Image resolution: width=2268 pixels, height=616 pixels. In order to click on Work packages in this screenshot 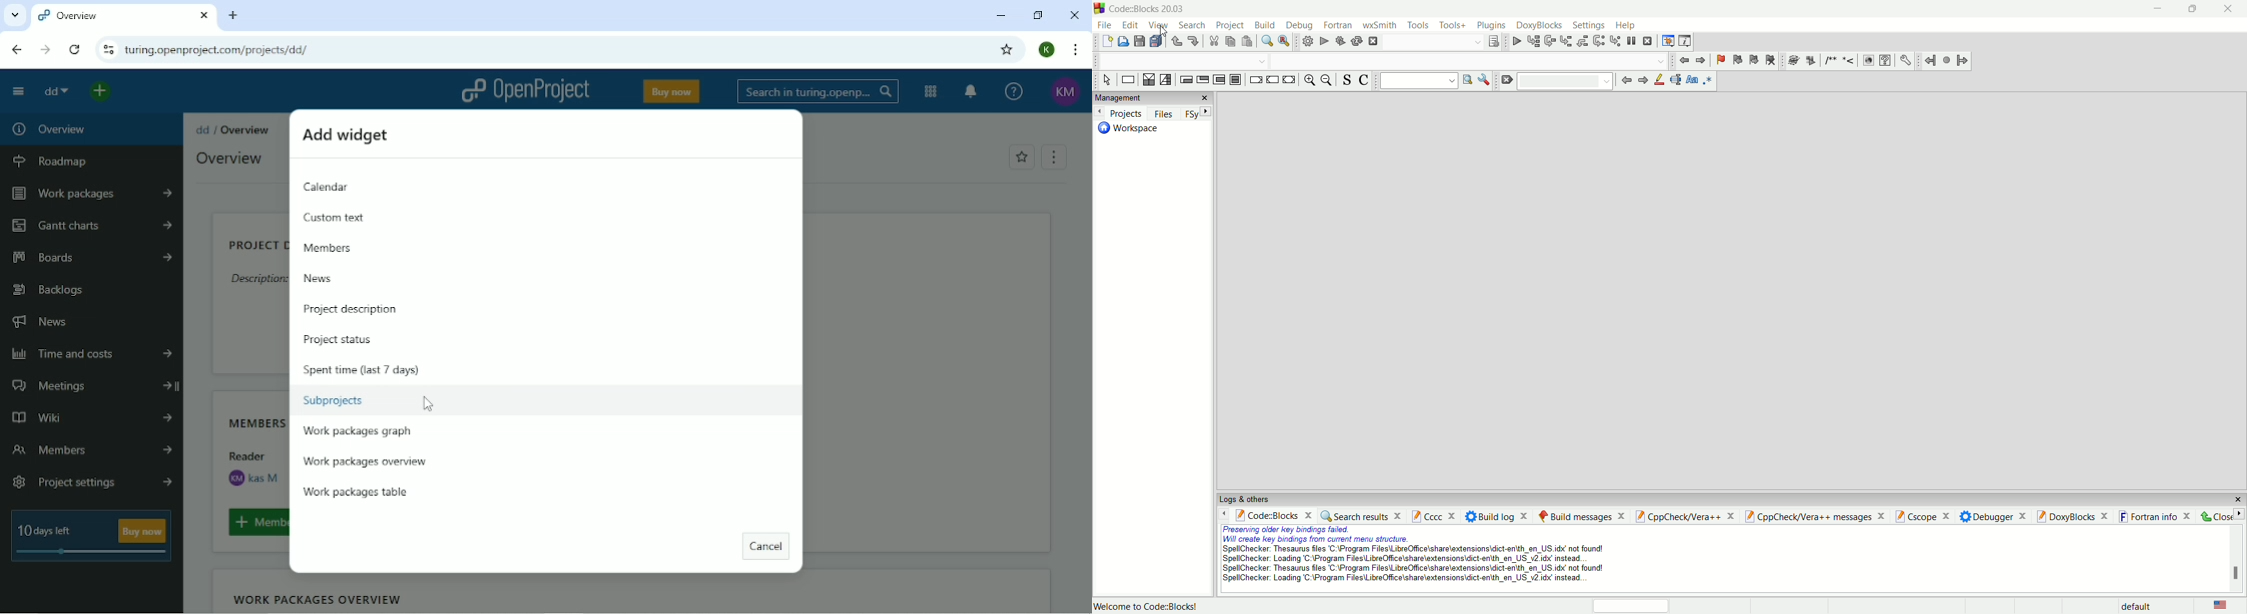, I will do `click(89, 194)`.